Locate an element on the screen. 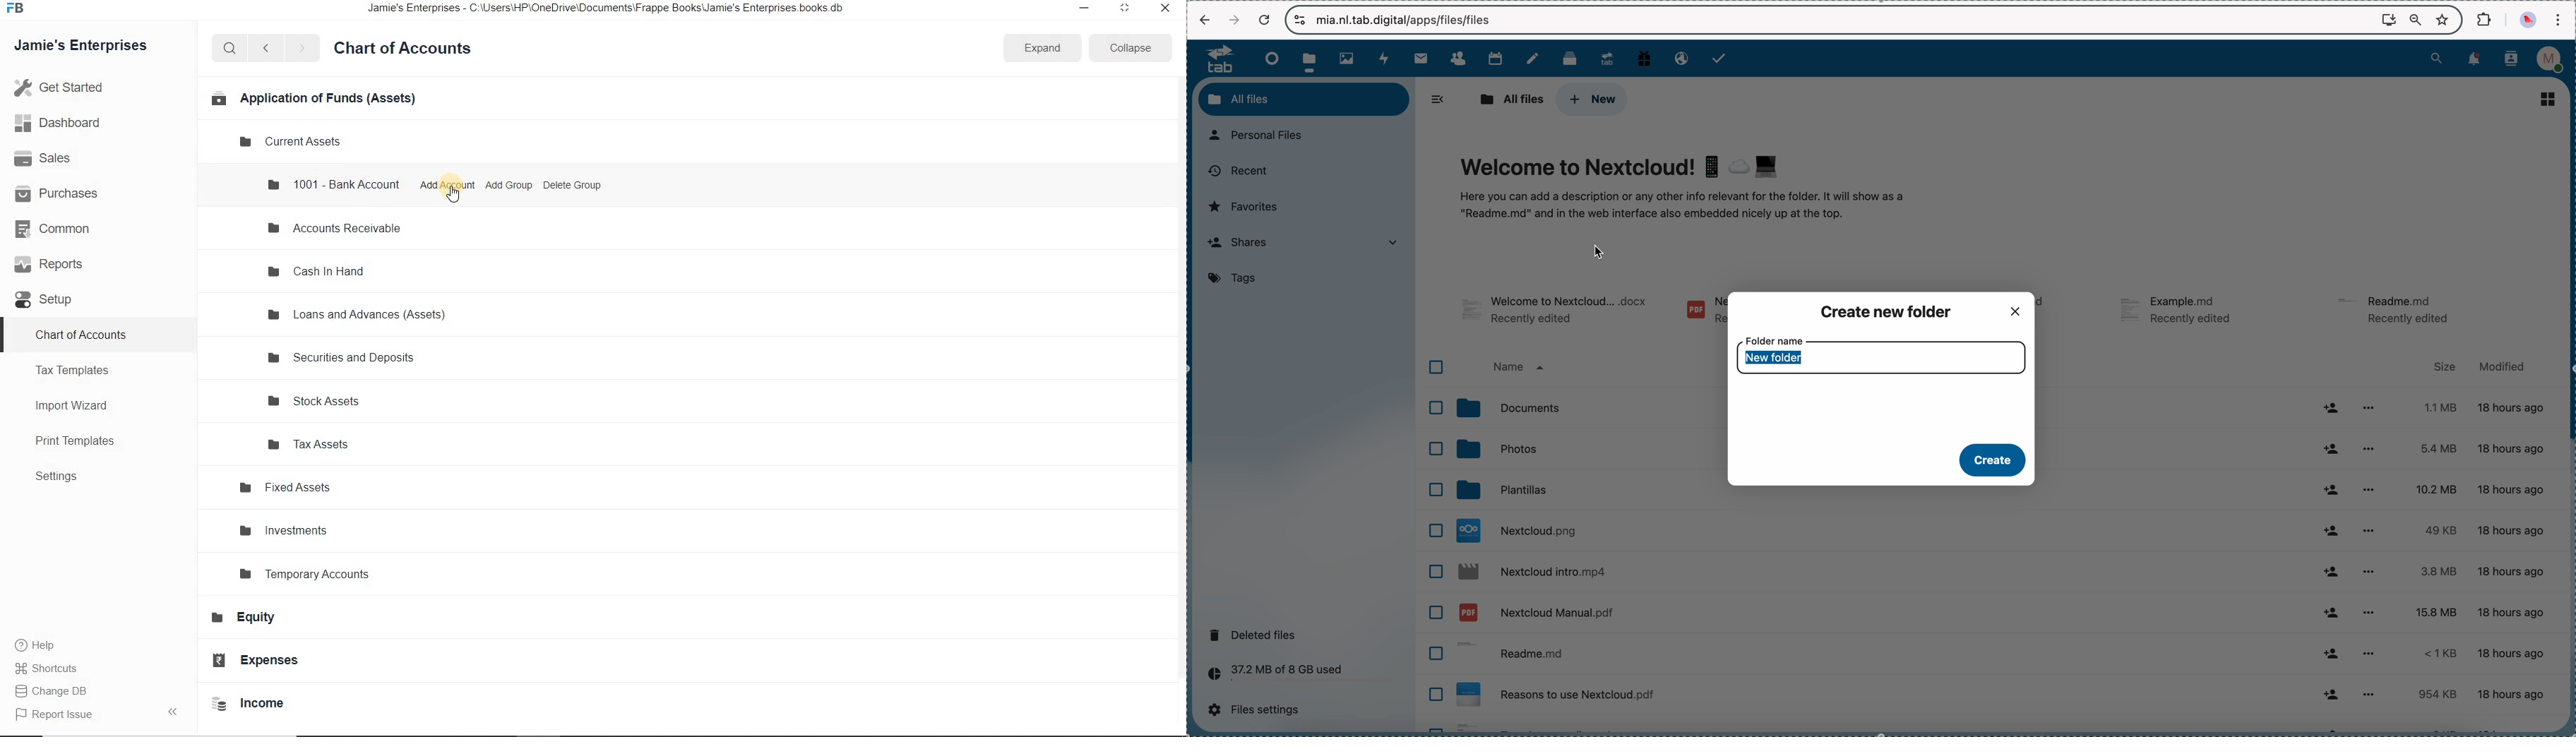  Expenses is located at coordinates (263, 660).